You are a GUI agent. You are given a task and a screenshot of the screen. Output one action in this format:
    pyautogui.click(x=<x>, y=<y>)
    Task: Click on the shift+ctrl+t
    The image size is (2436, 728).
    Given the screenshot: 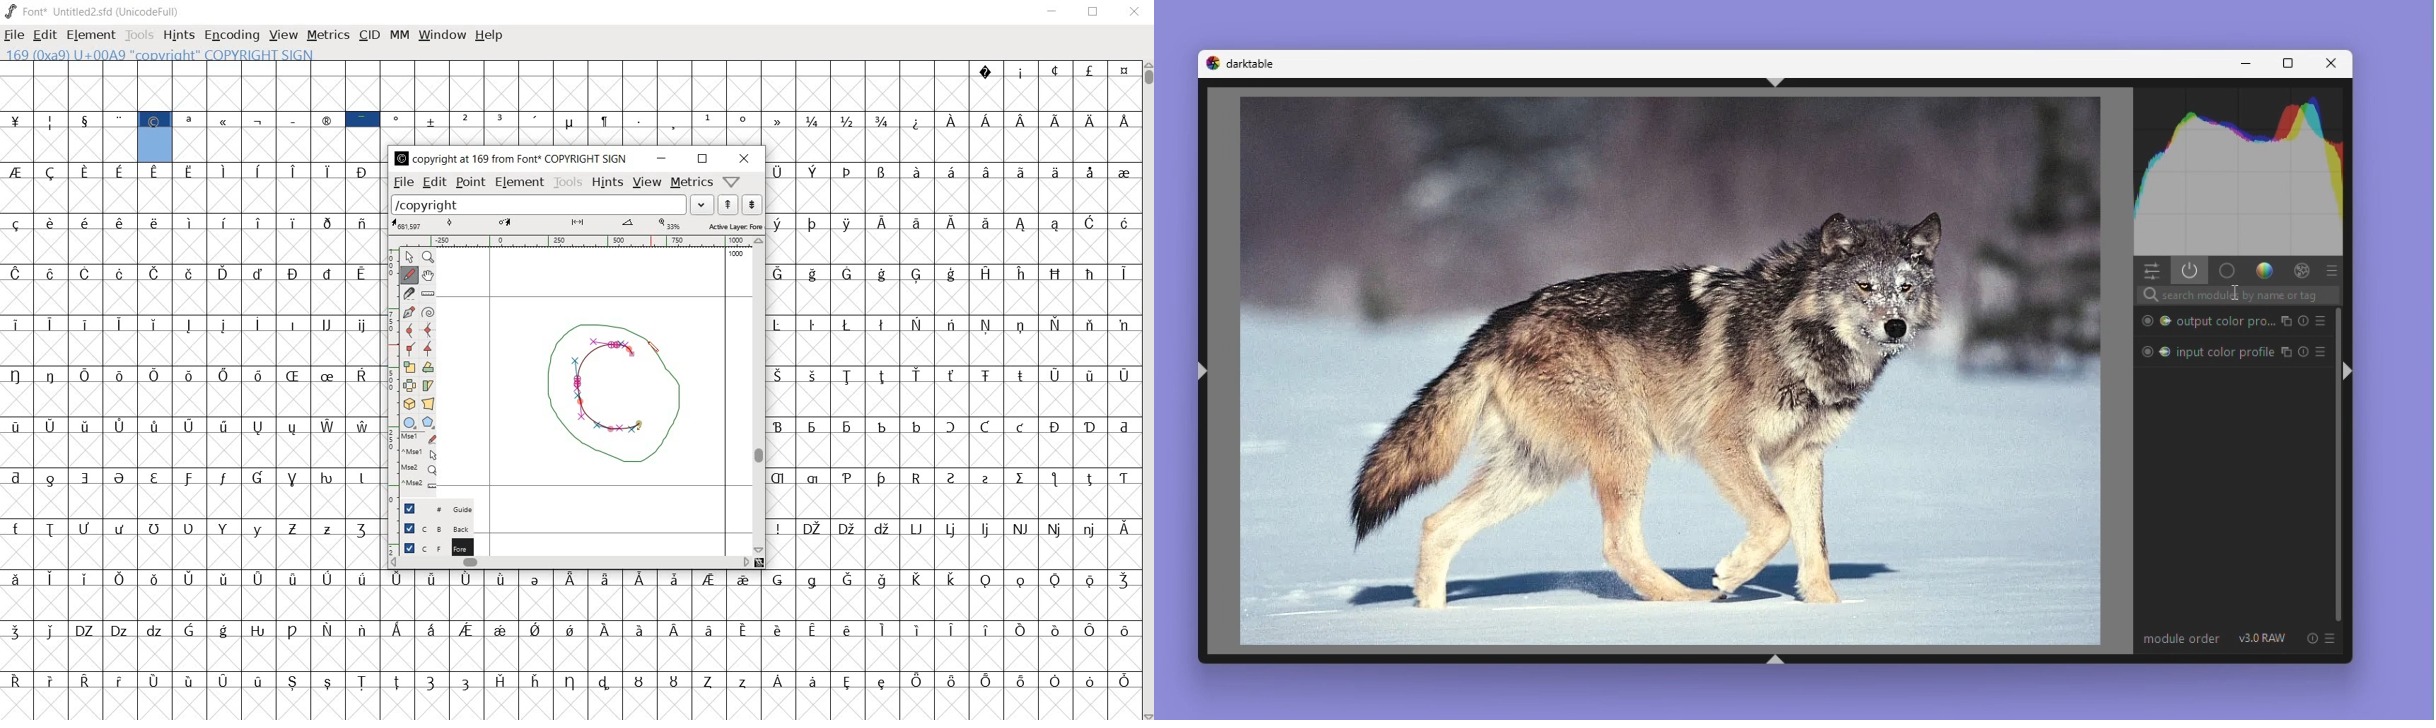 What is the action you would take?
    pyautogui.click(x=1777, y=83)
    